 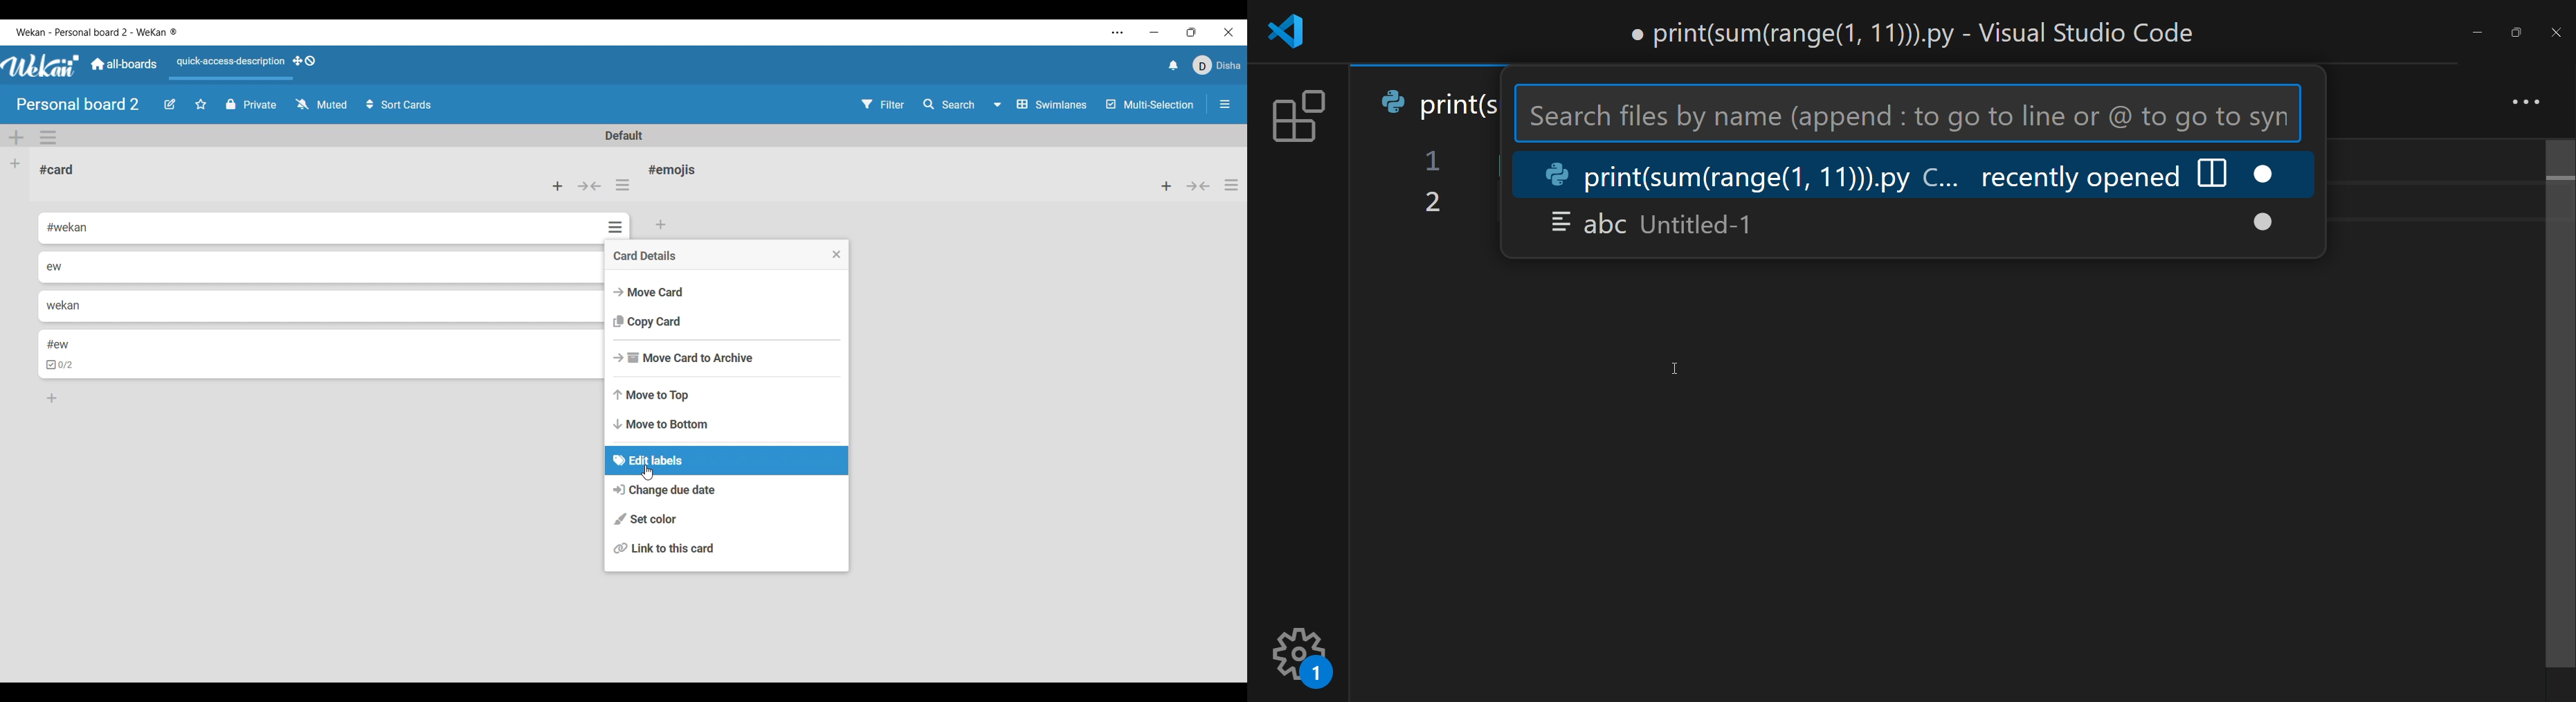 What do you see at coordinates (61, 365) in the screenshot?
I see `checkbox ` at bounding box center [61, 365].